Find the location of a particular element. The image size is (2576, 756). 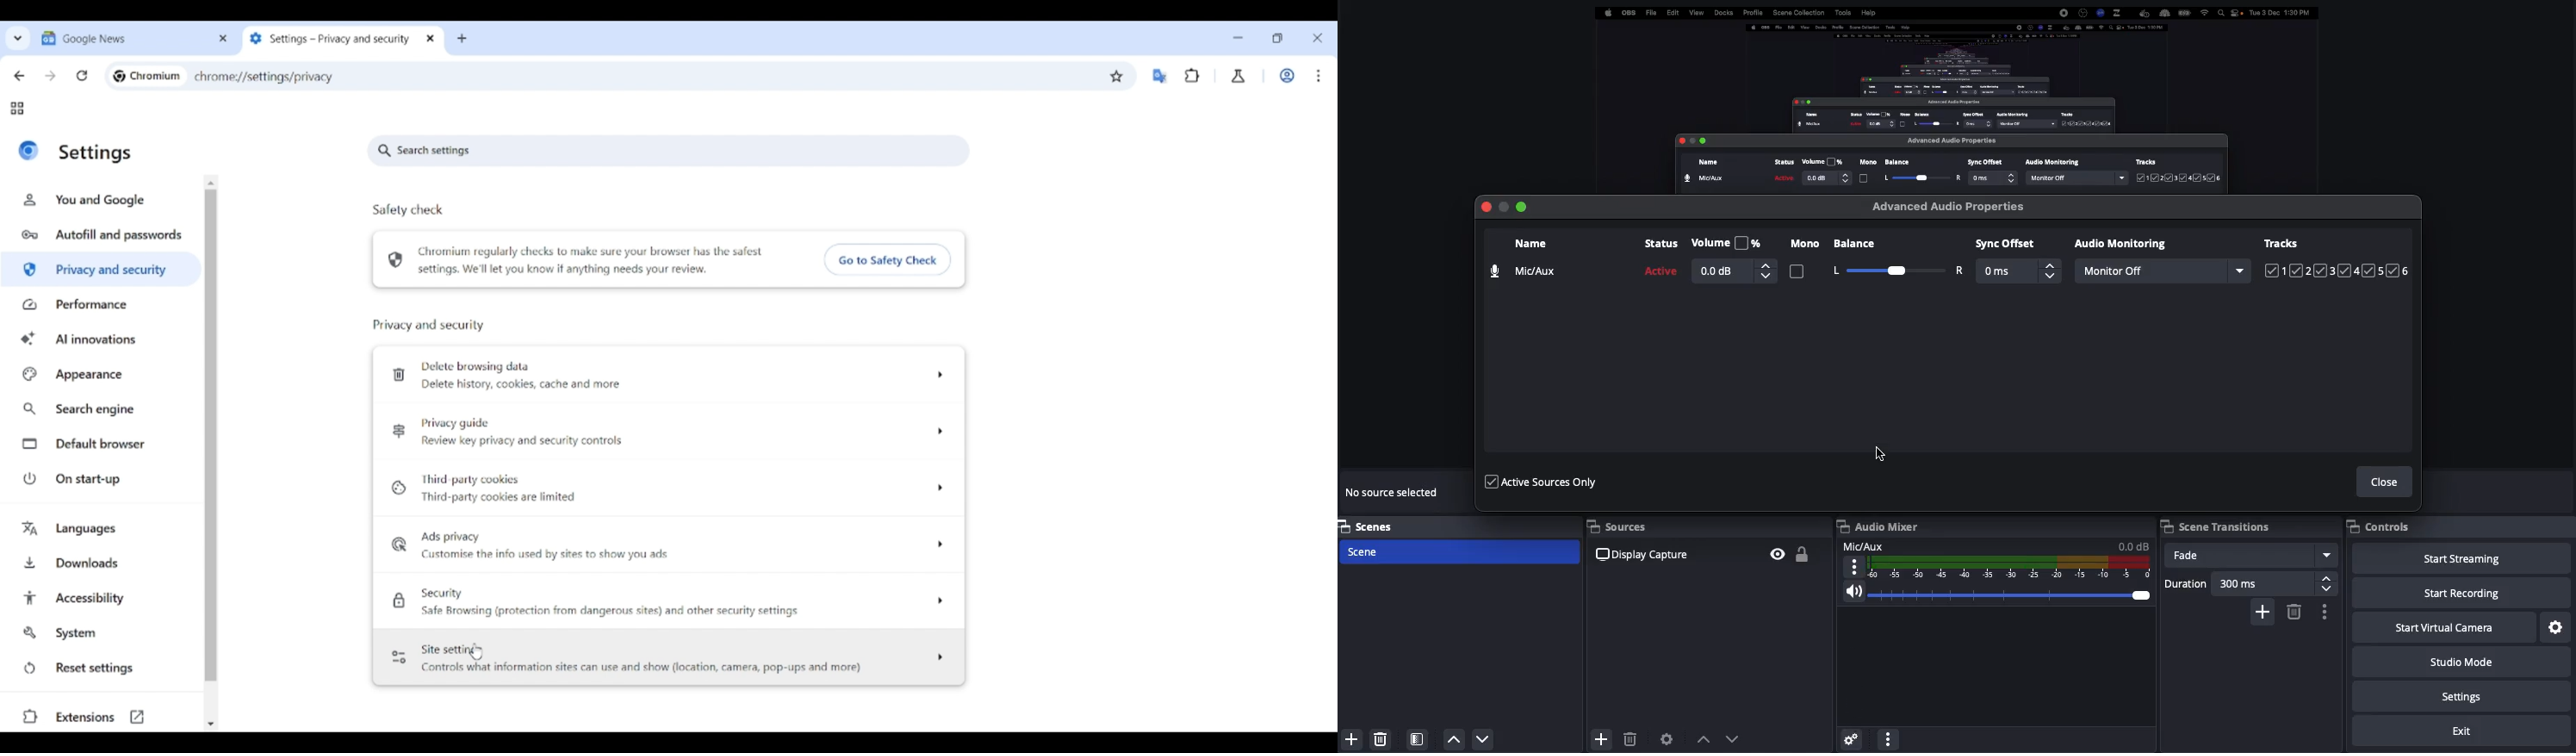

delete is located at coordinates (1627, 742).